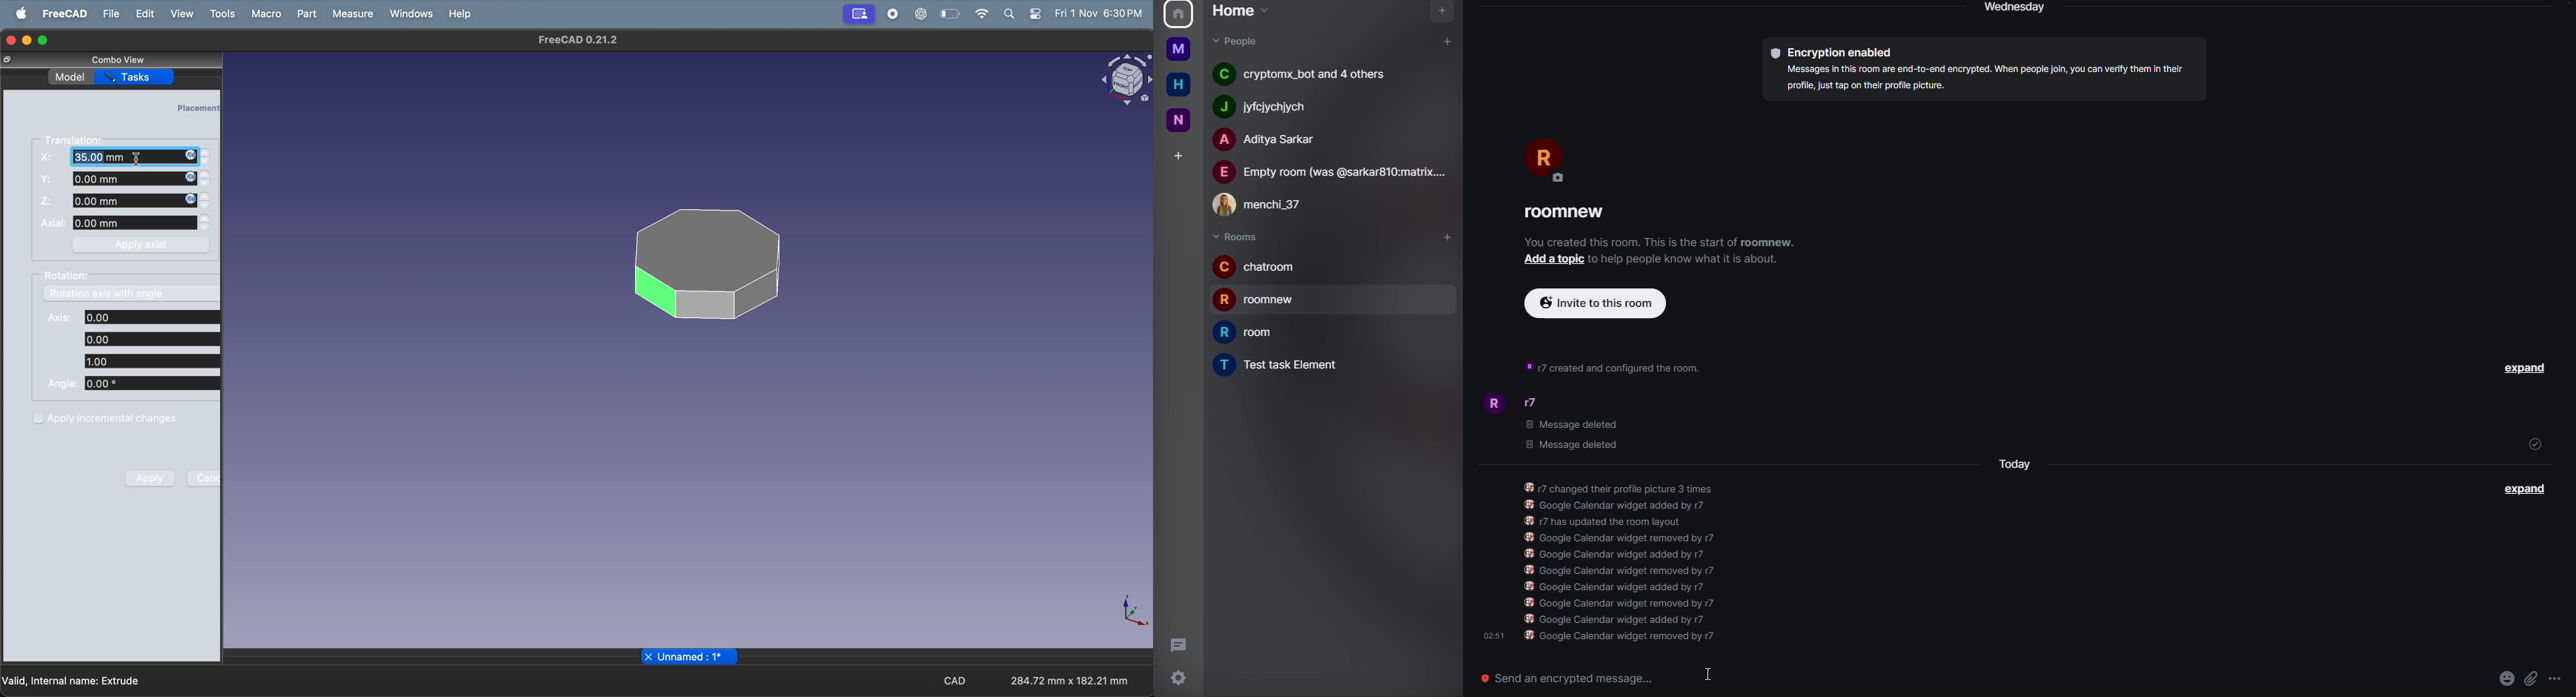 This screenshot has width=2576, height=700. I want to click on info, so click(1986, 79).